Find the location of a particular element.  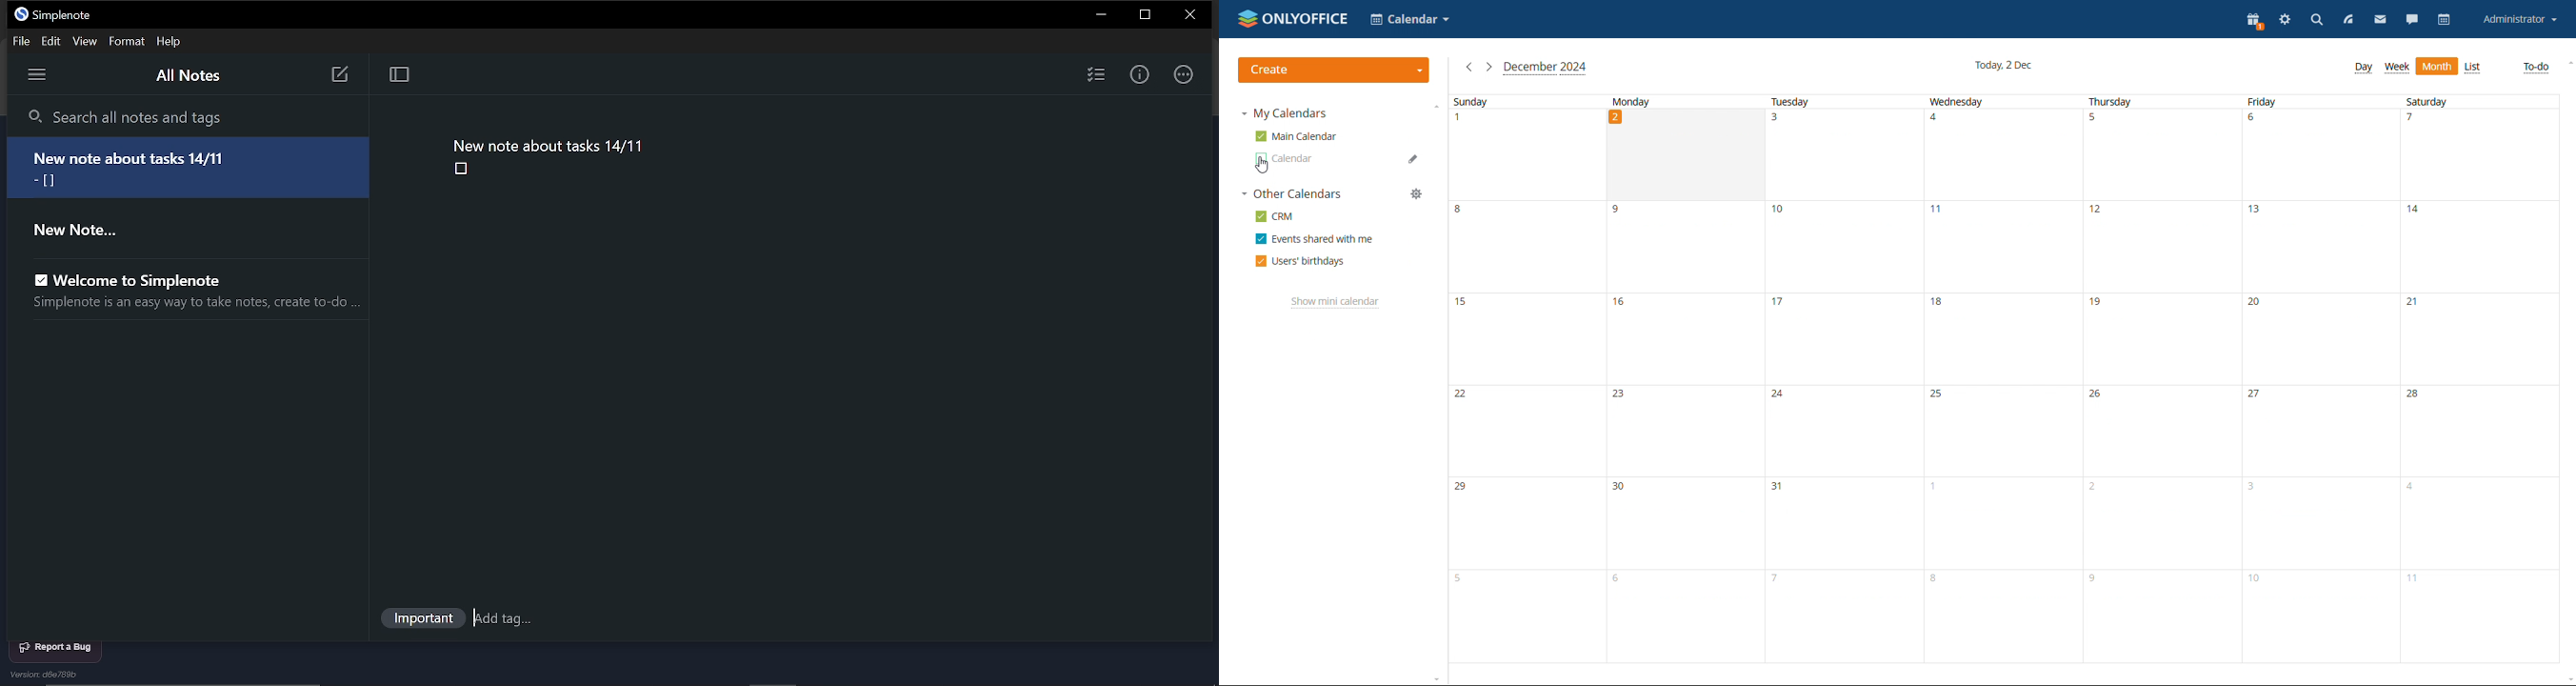

new tag is located at coordinates (509, 618).